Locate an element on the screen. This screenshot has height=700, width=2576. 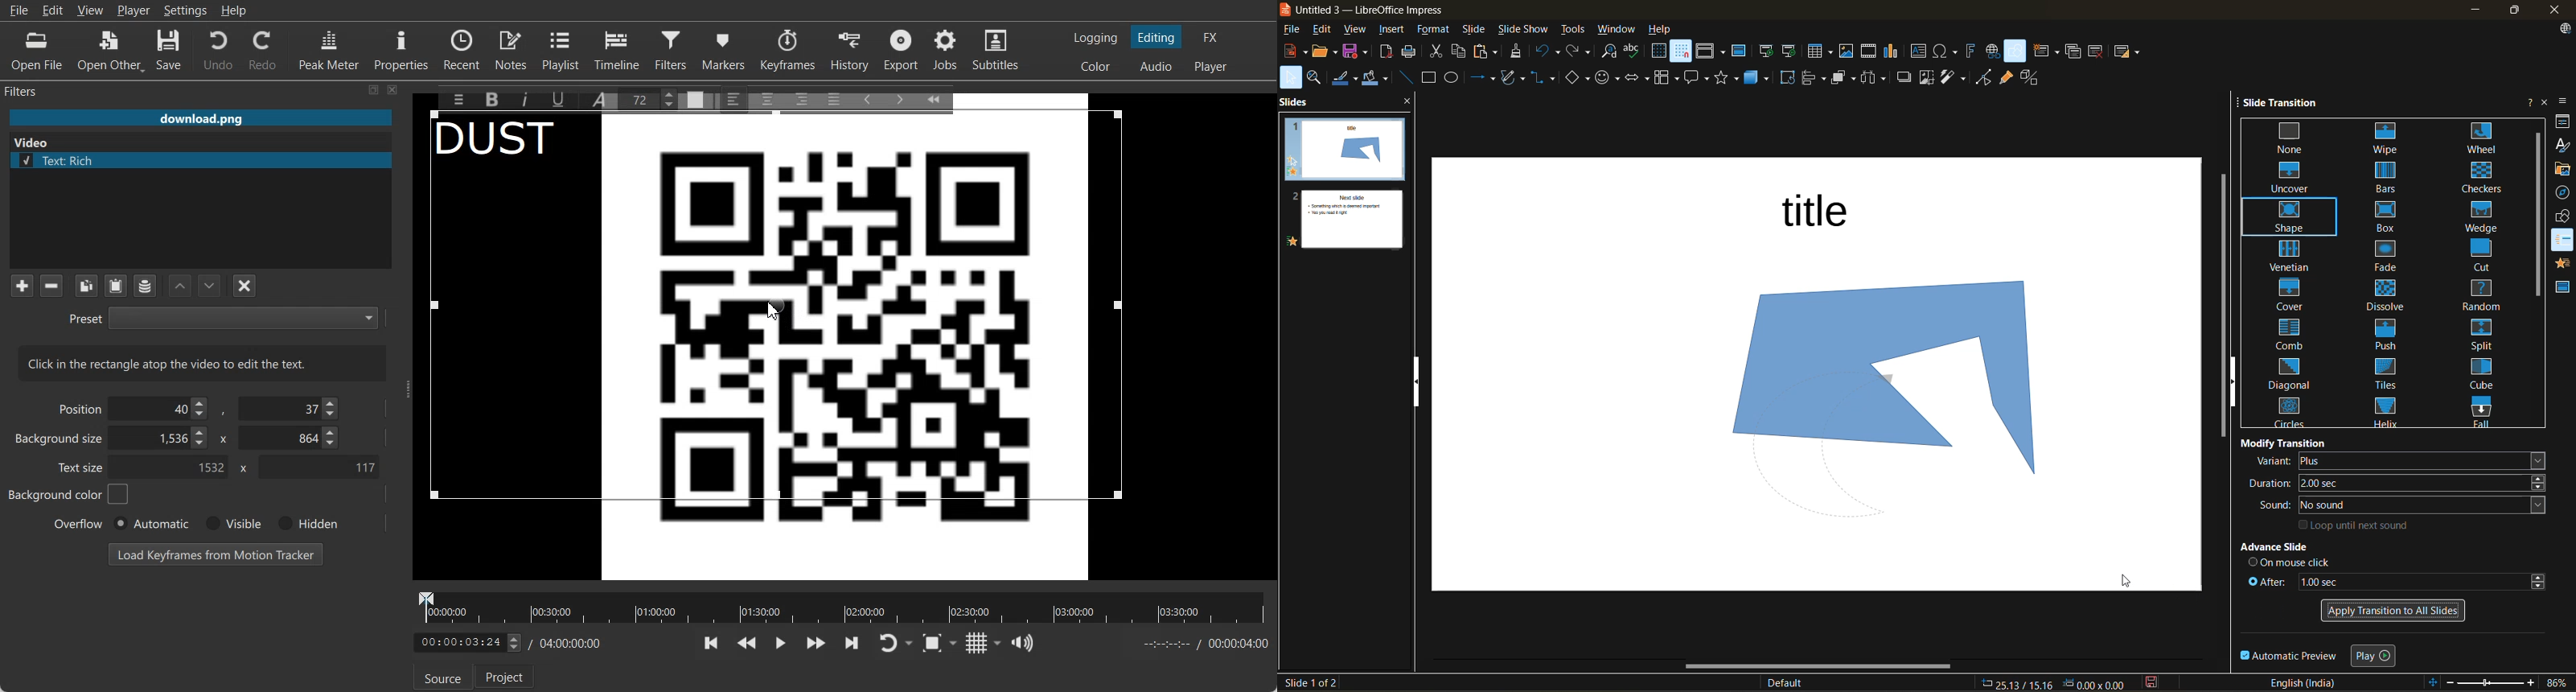
vertical scroll bar is located at coordinates (2221, 309).